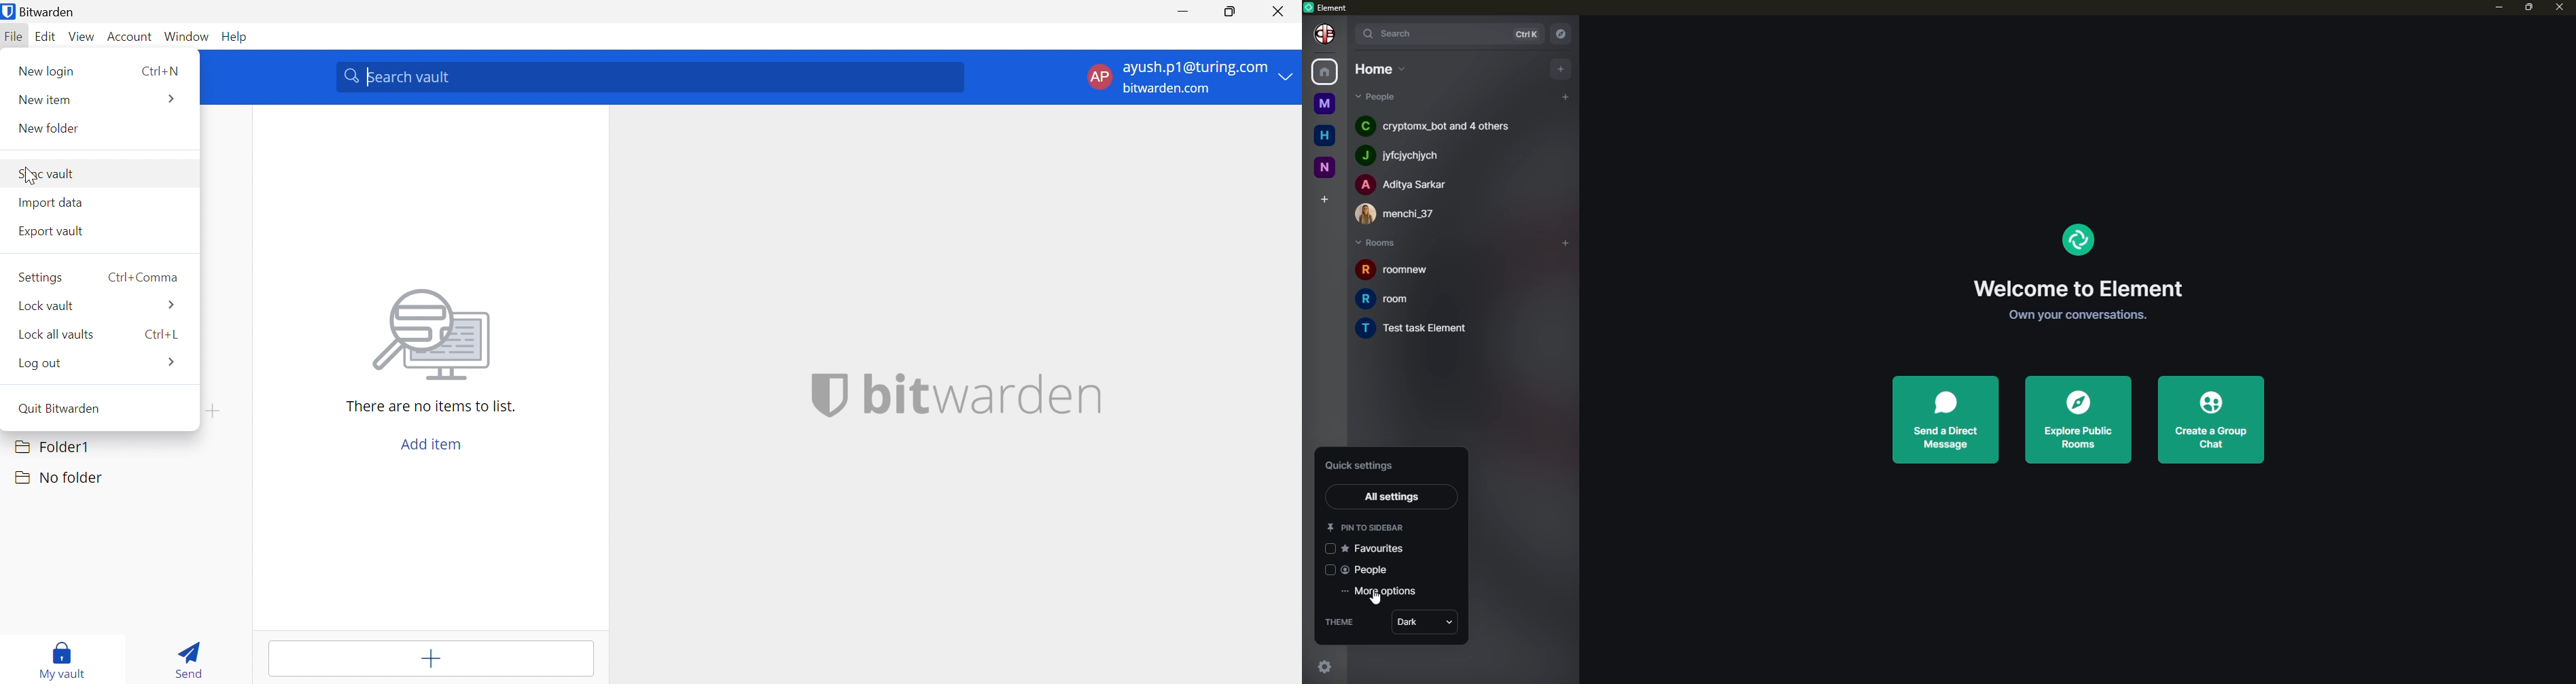 This screenshot has width=2576, height=700. Describe the element at coordinates (1327, 548) in the screenshot. I see `click to enable` at that location.